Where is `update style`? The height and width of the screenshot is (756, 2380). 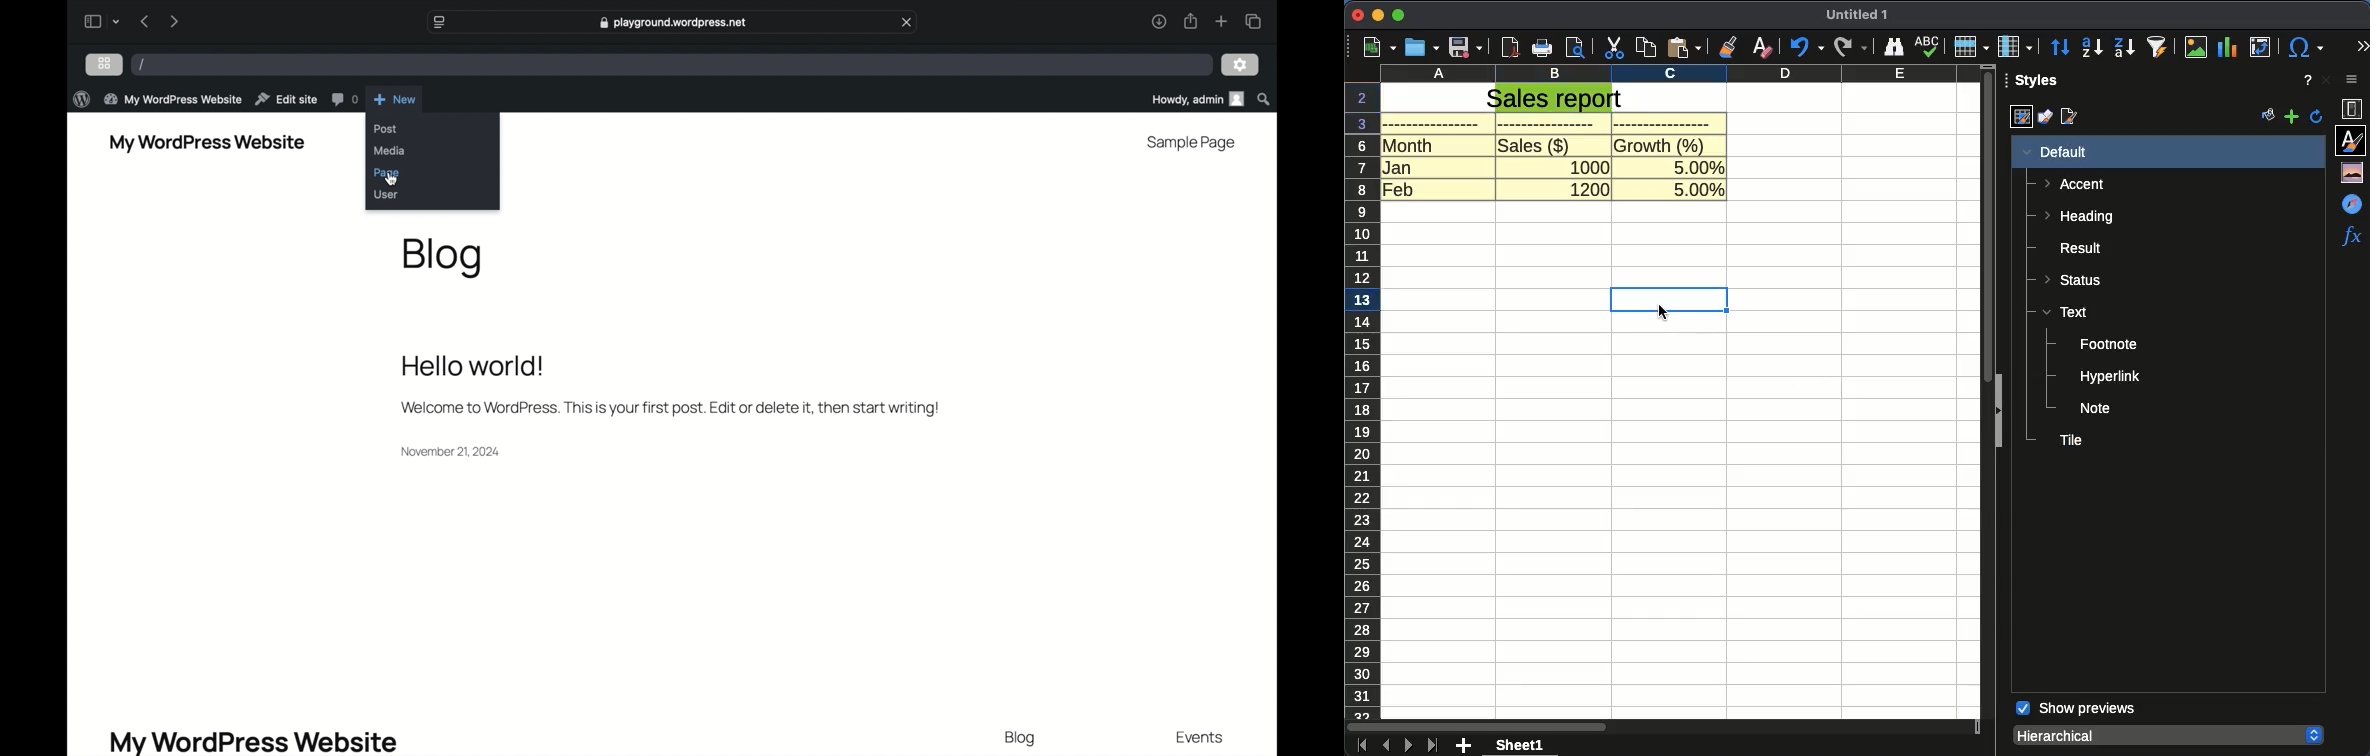 update style is located at coordinates (2317, 116).